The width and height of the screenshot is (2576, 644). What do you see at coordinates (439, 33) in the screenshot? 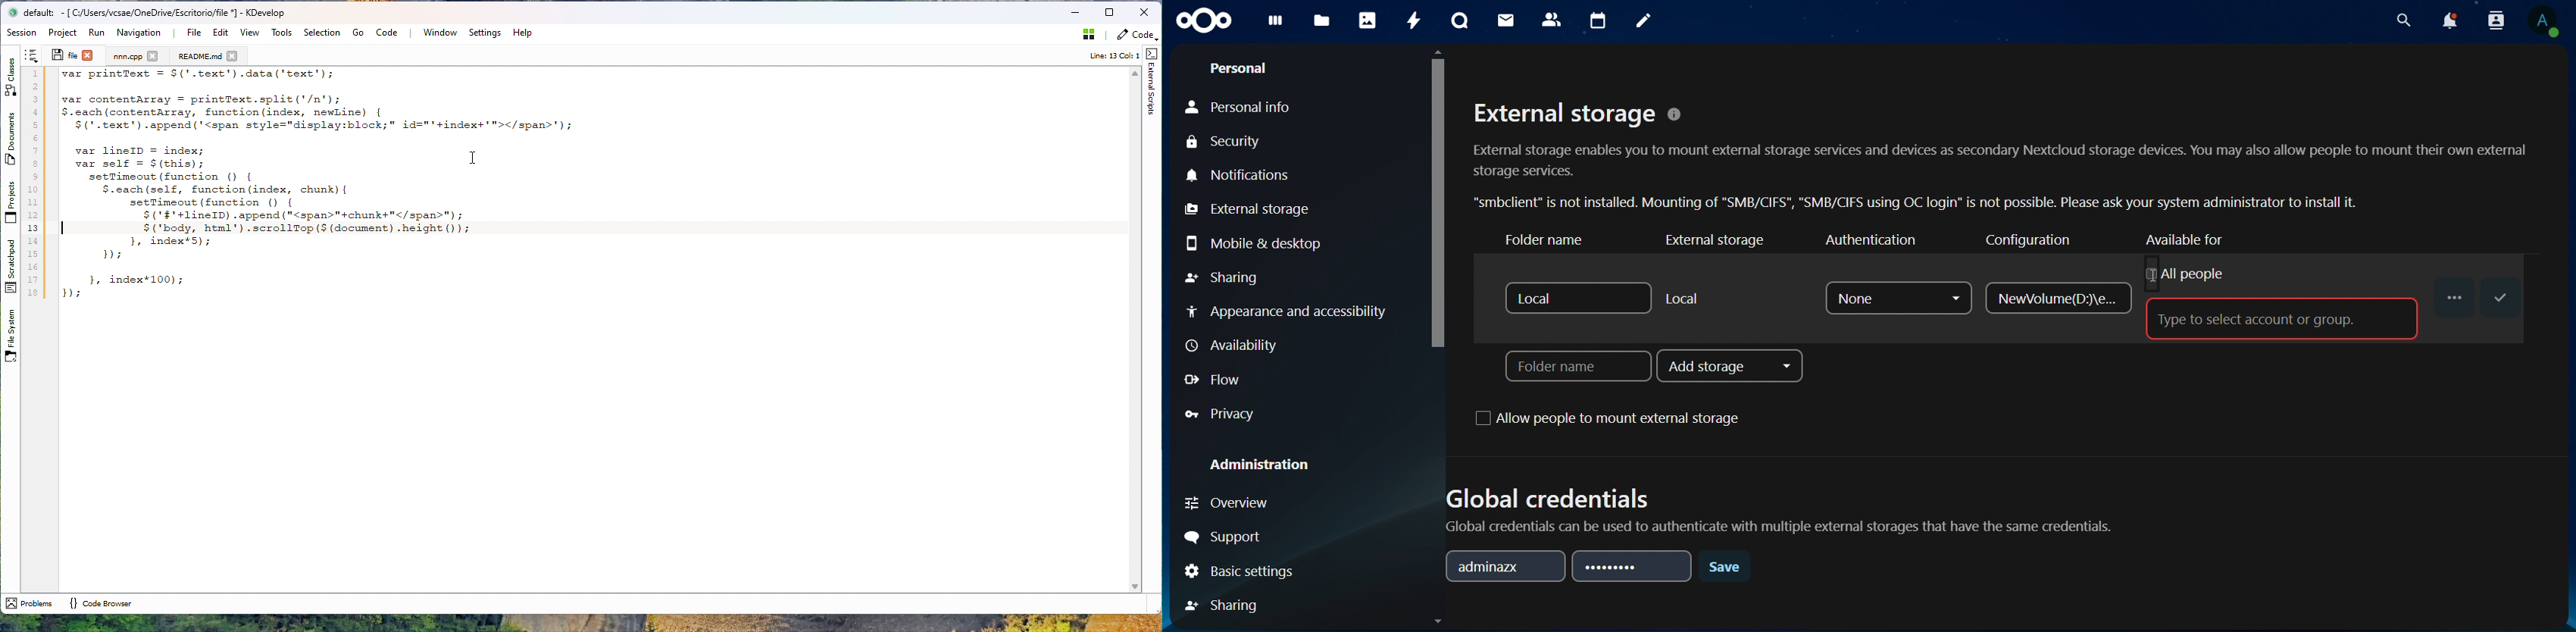
I see `Window` at bounding box center [439, 33].